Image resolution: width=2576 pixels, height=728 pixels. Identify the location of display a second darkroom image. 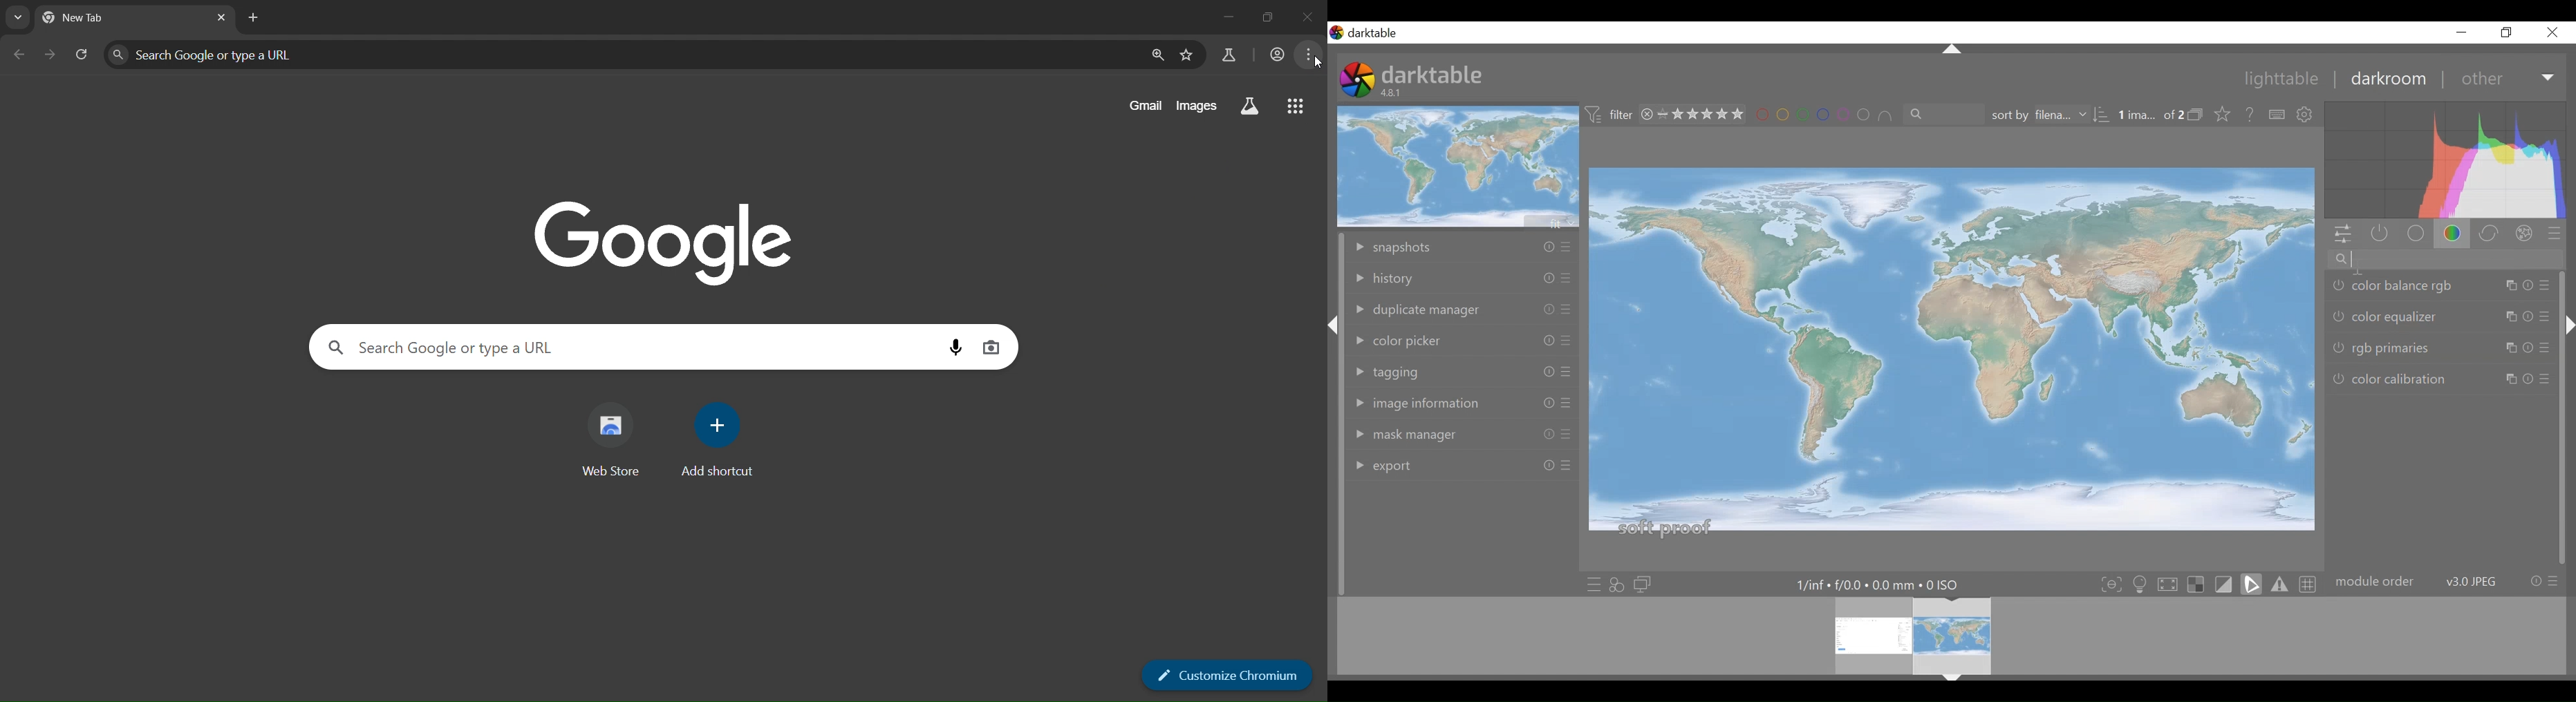
(1645, 585).